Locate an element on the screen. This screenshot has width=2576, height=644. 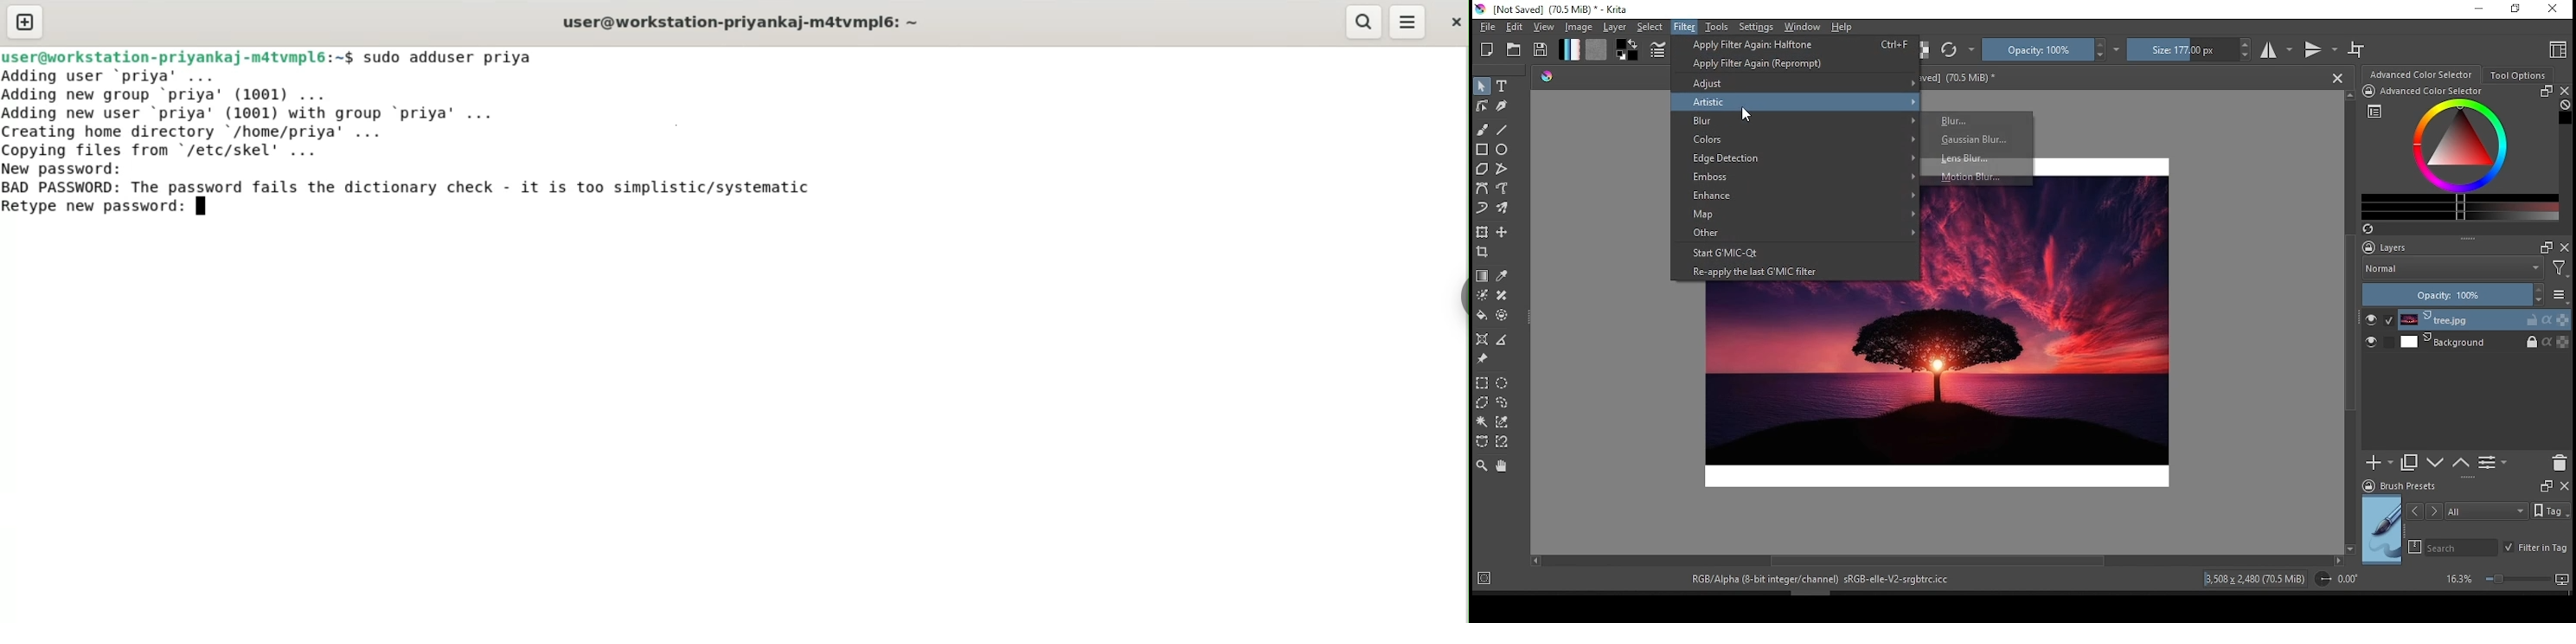
Frame is located at coordinates (2543, 248).